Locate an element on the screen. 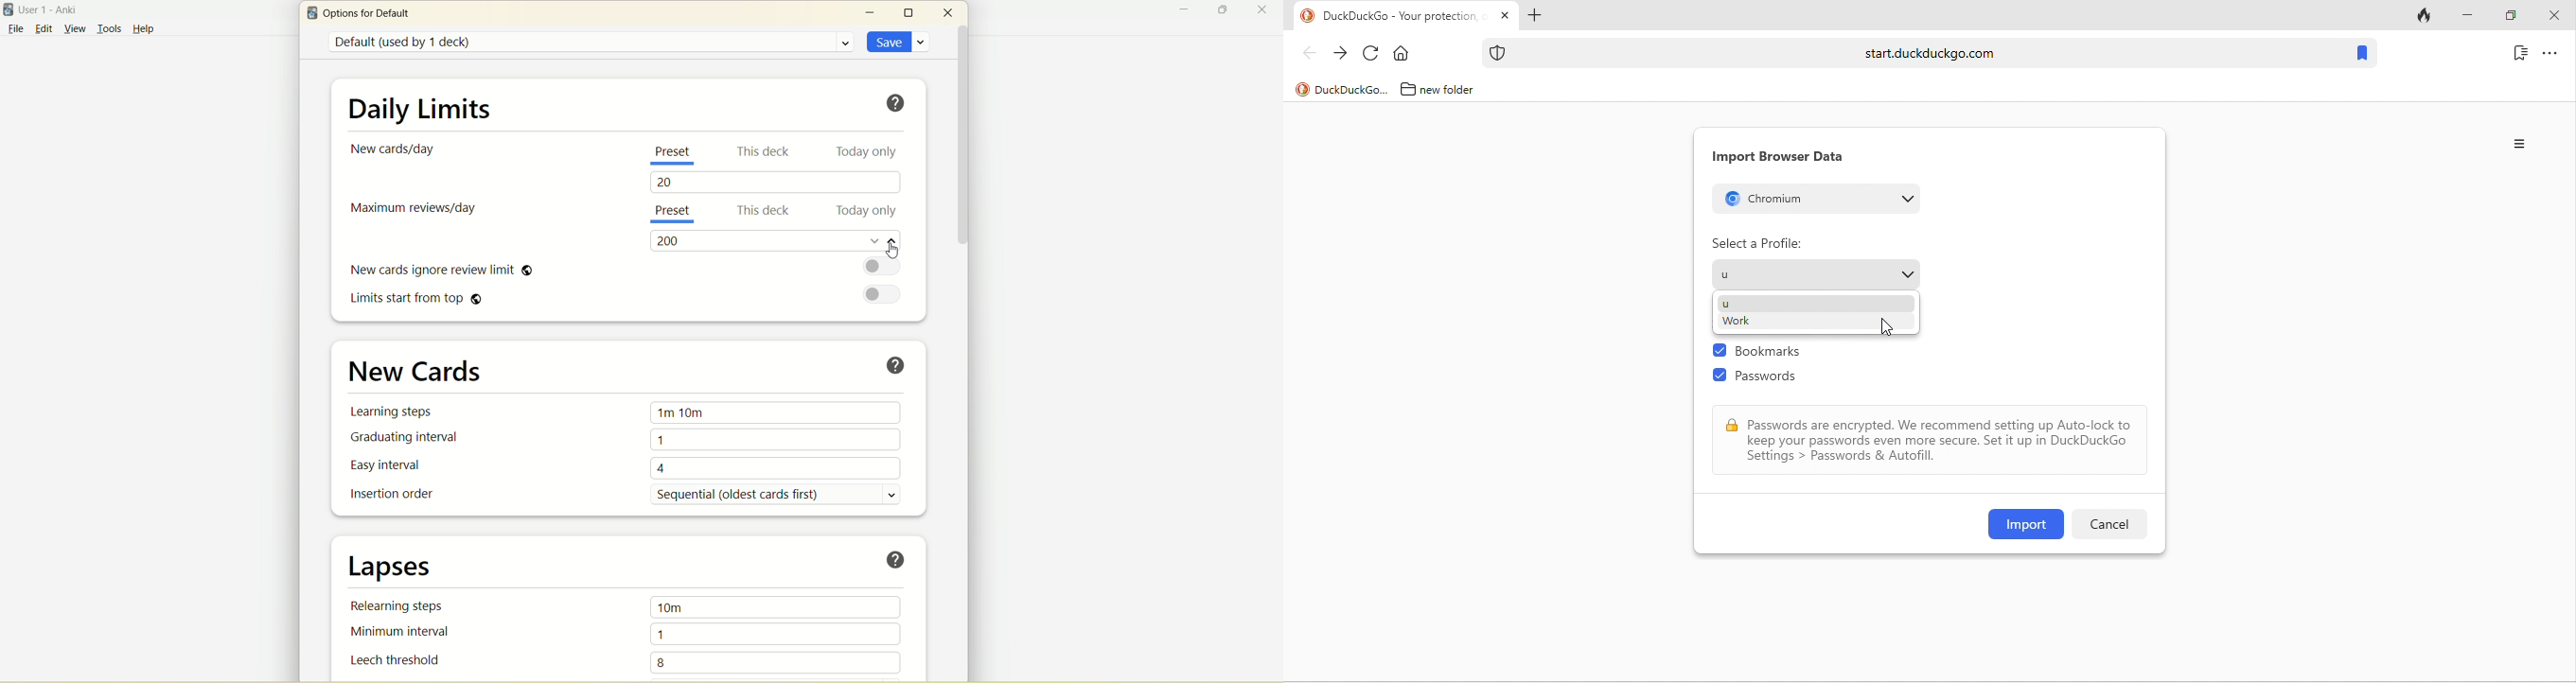 This screenshot has height=700, width=2576. help is located at coordinates (897, 362).